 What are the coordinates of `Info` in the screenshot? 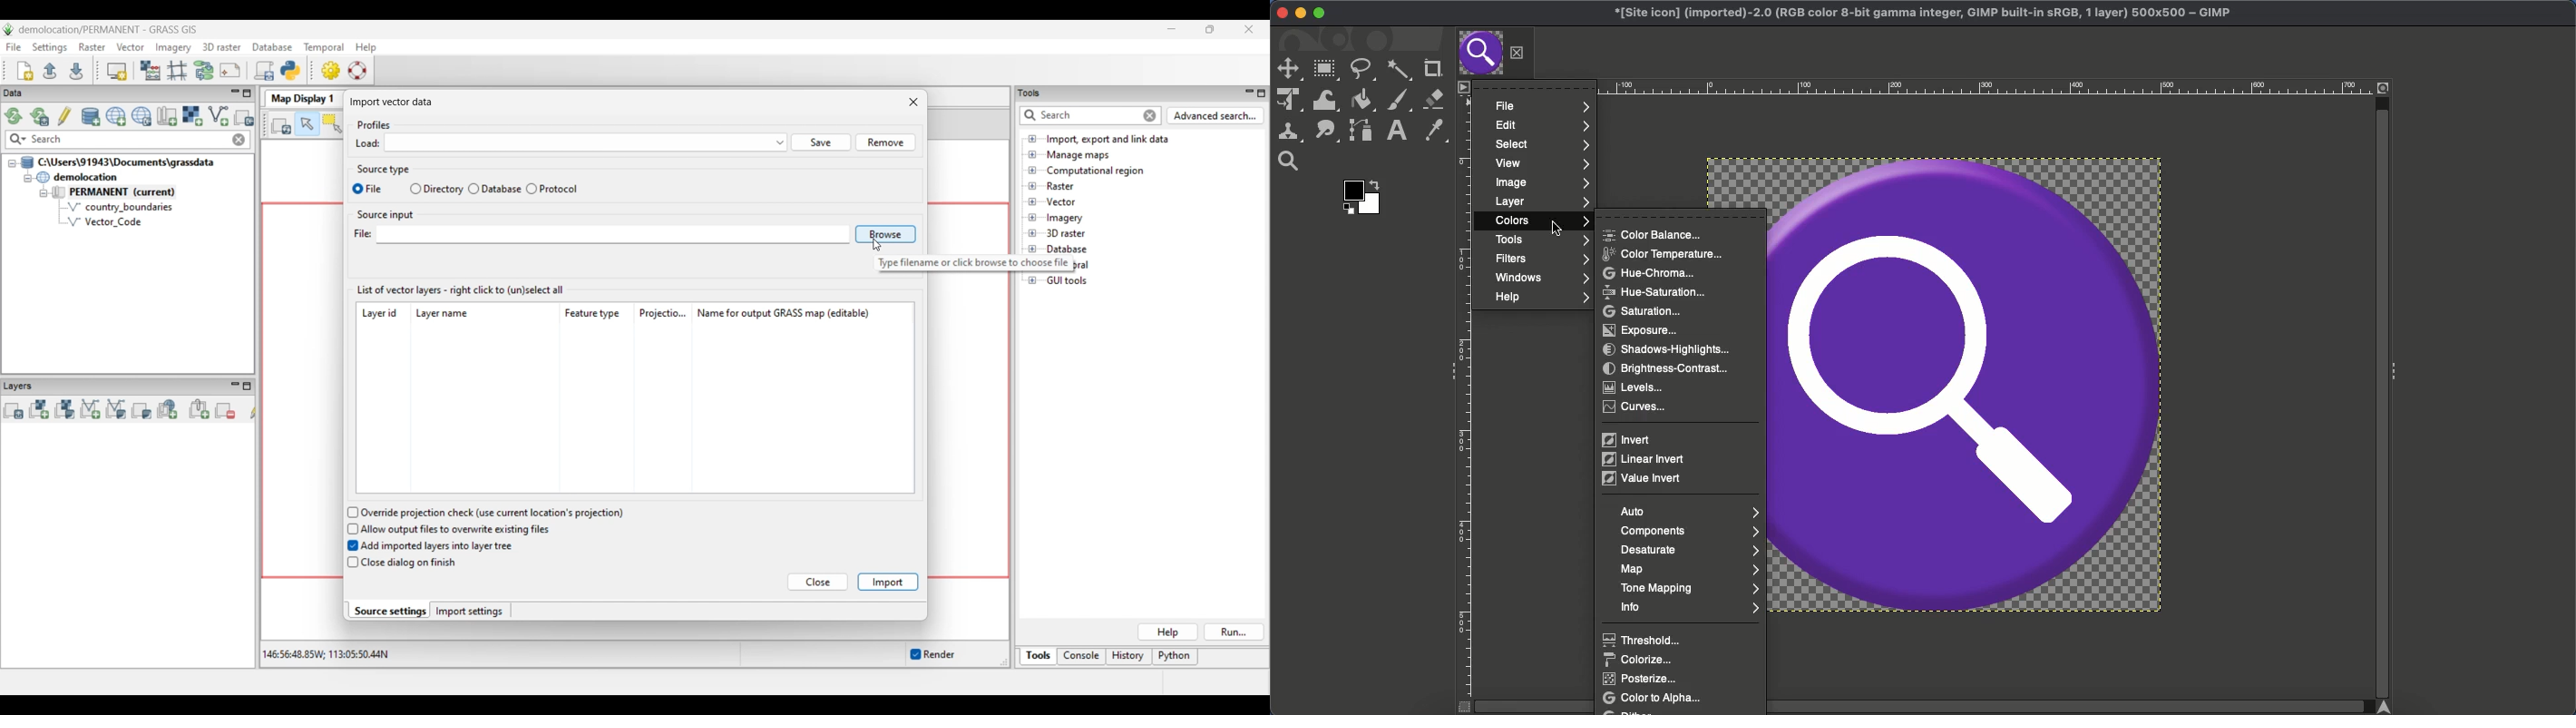 It's located at (1685, 608).